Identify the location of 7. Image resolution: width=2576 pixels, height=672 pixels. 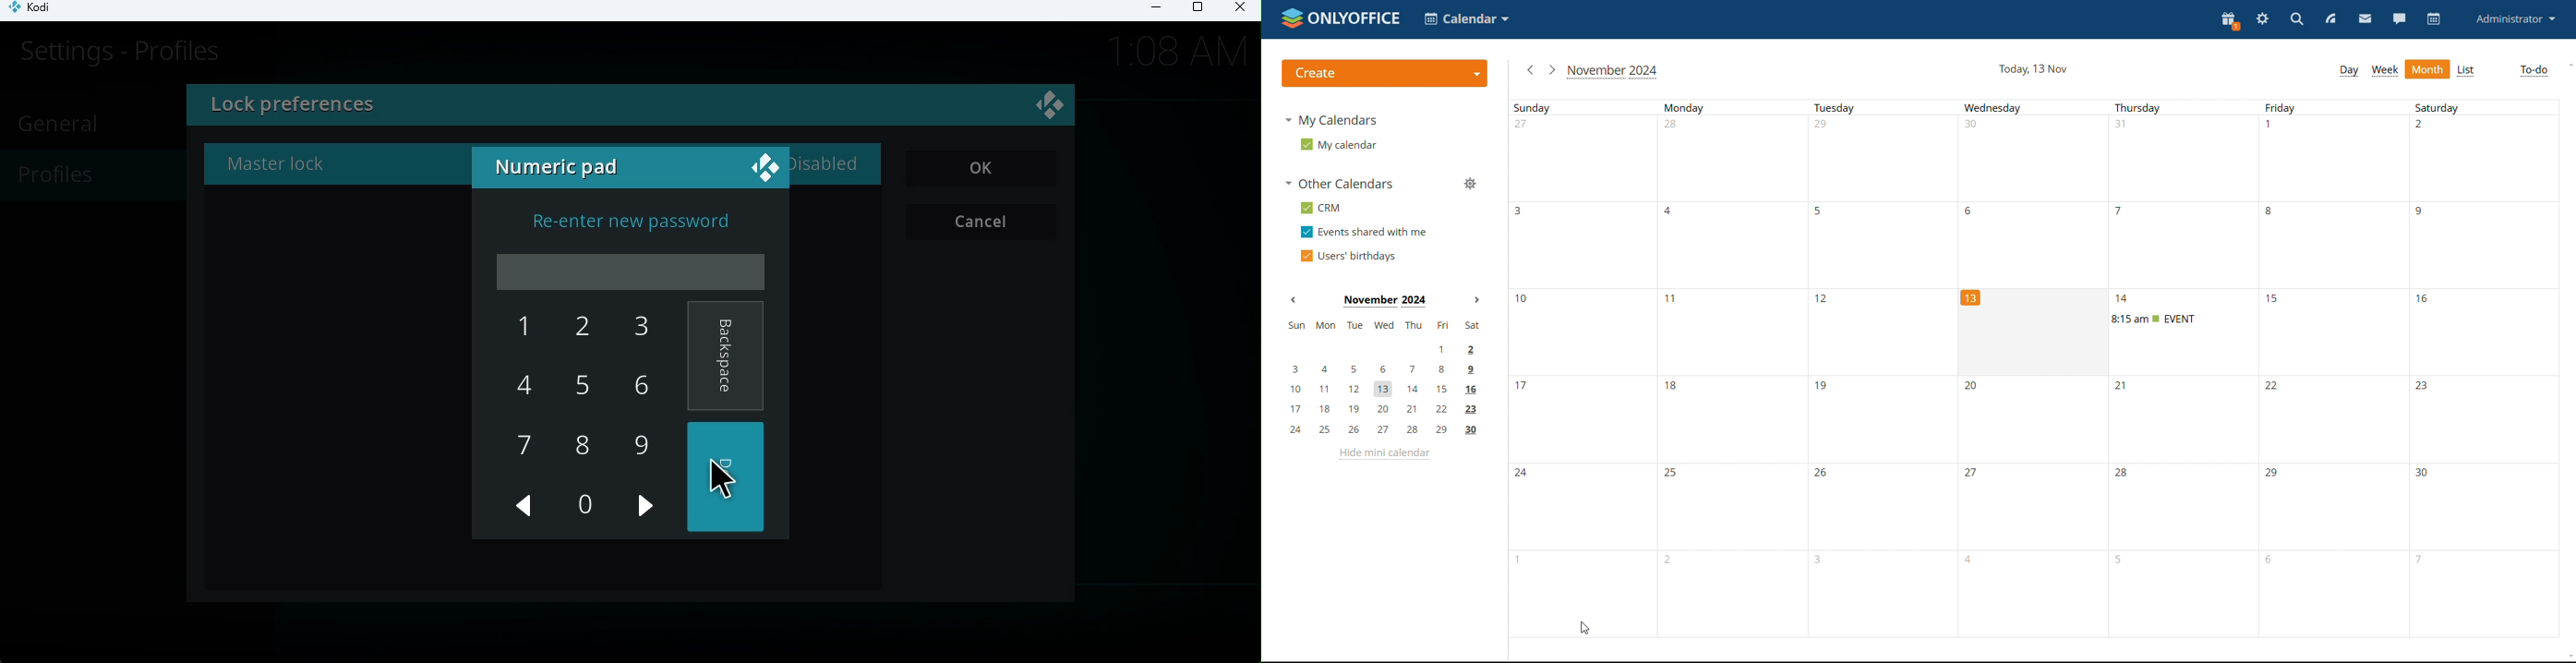
(525, 449).